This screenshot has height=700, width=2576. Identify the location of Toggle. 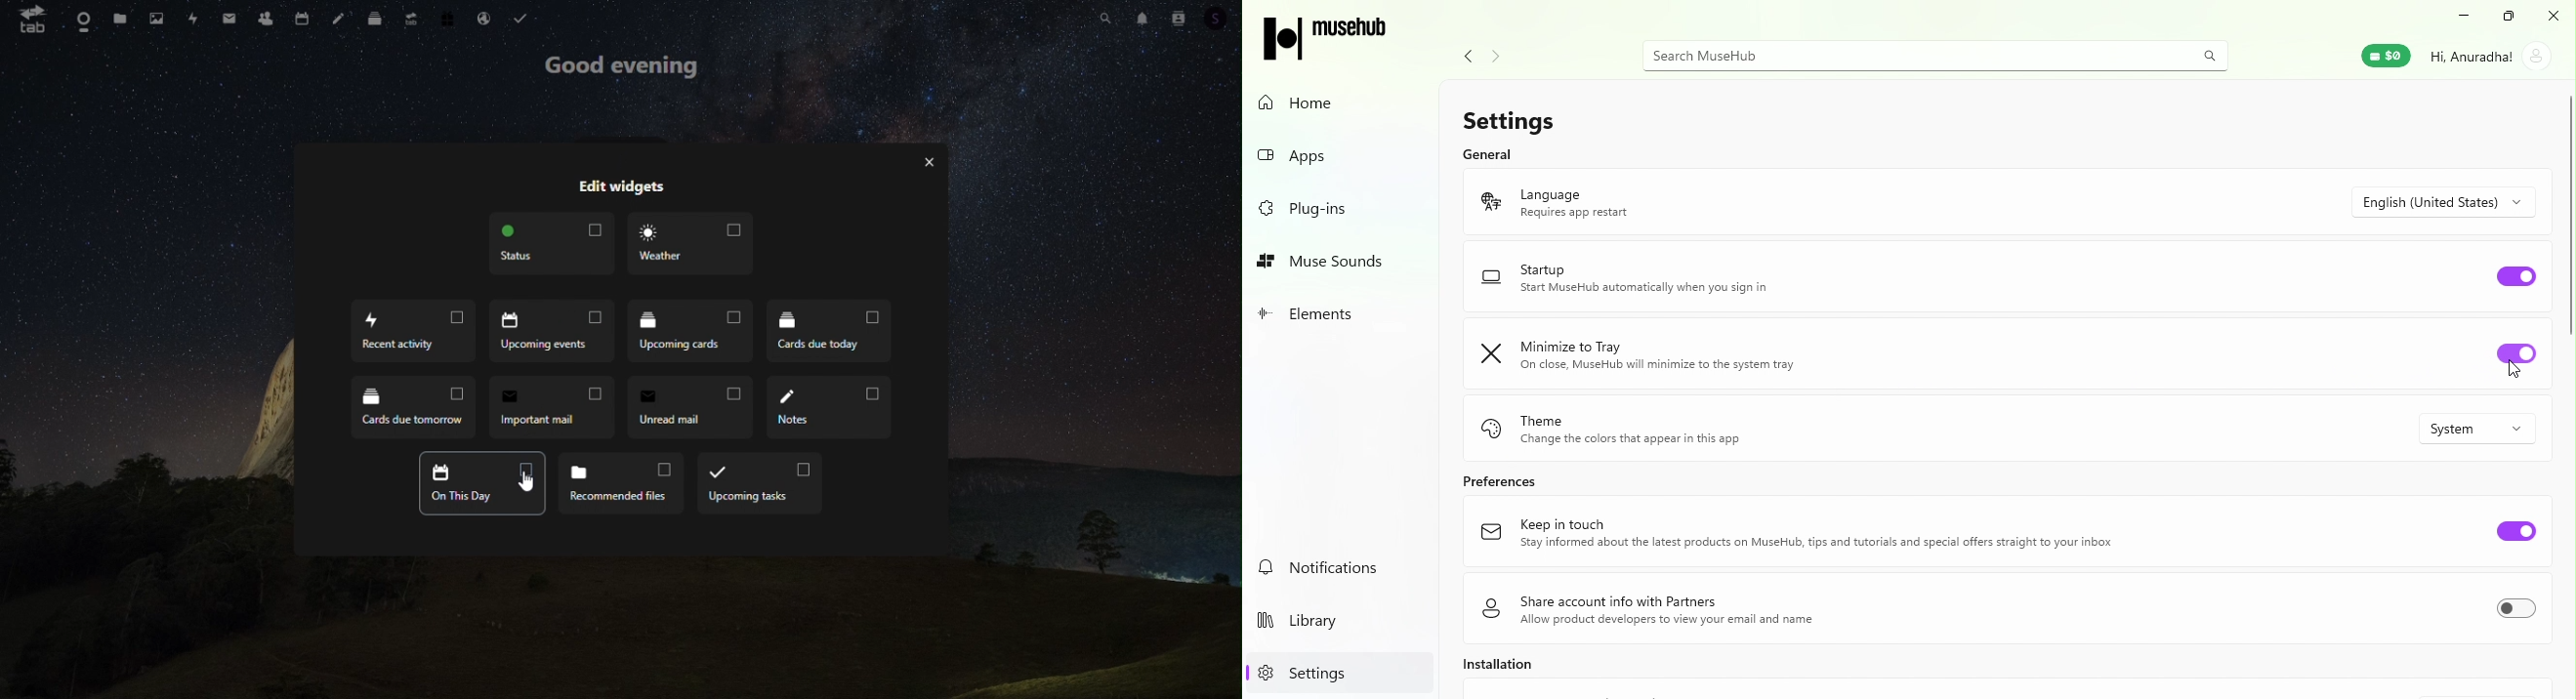
(2522, 608).